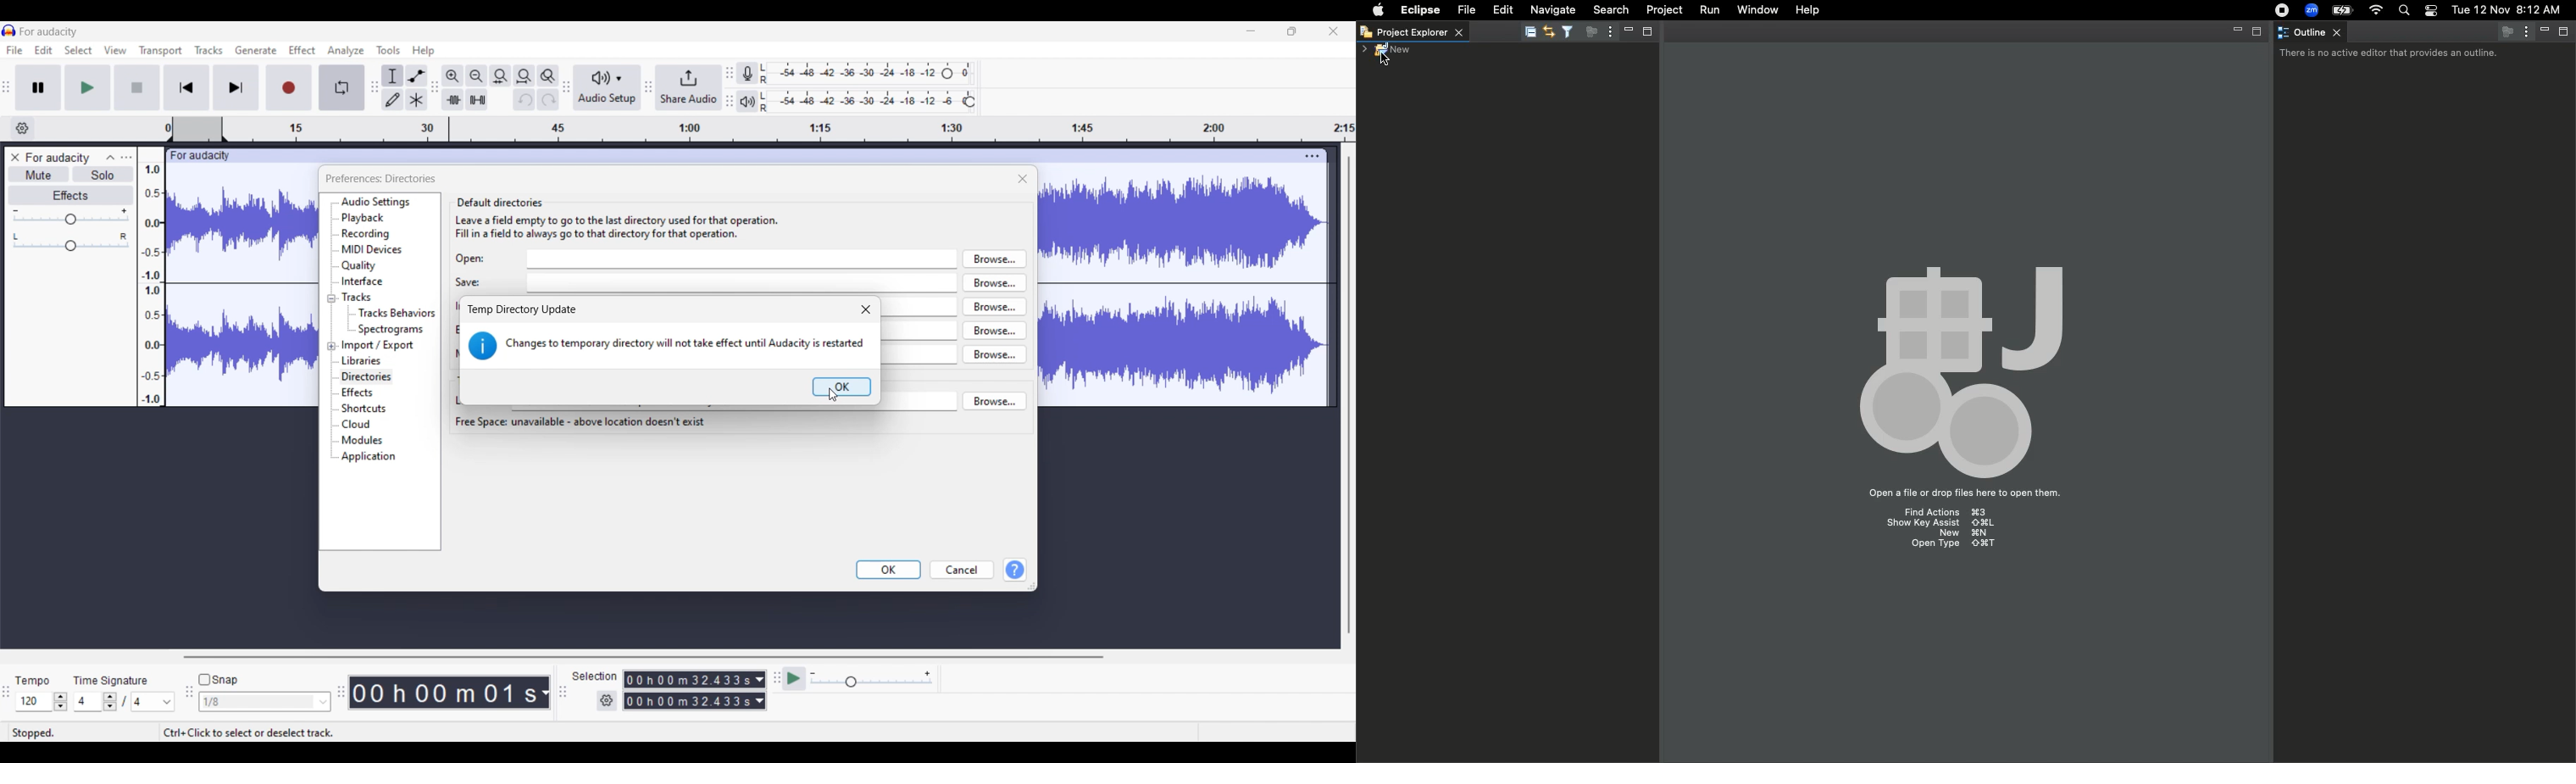 Image resolution: width=2576 pixels, height=784 pixels. Describe the element at coordinates (468, 282) in the screenshot. I see `Indicates text box for save` at that location.